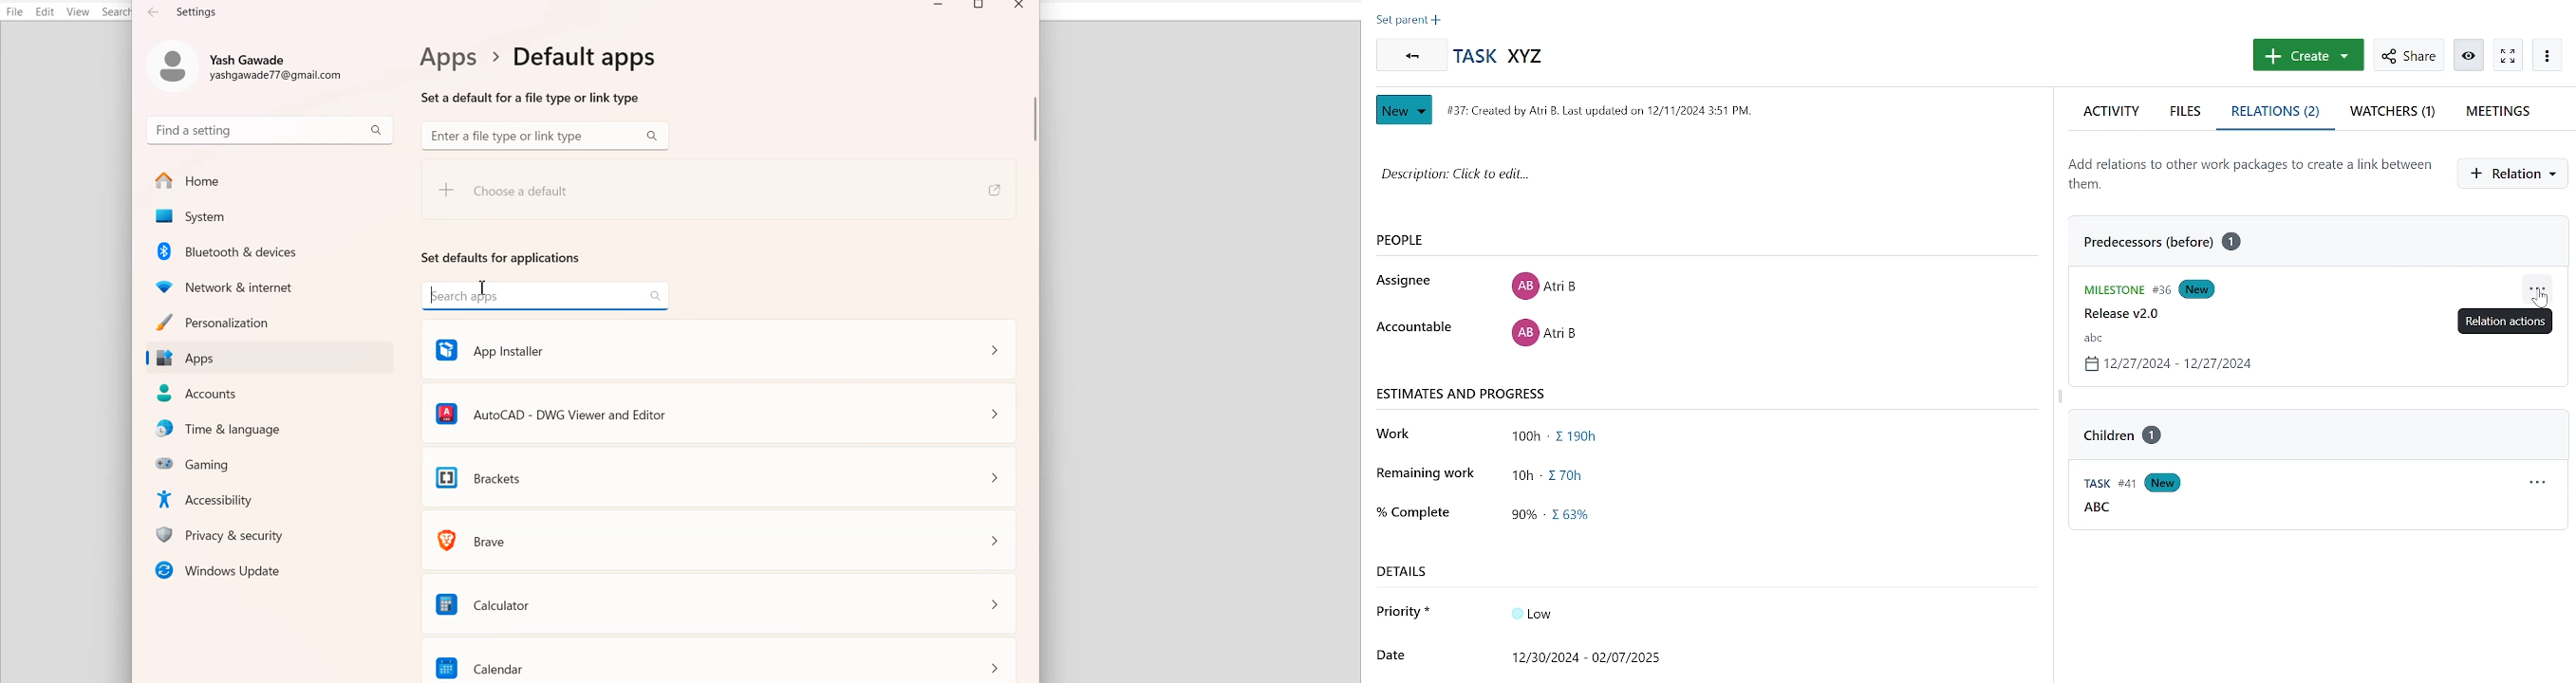  Describe the element at coordinates (722, 602) in the screenshot. I see `Calculator` at that location.